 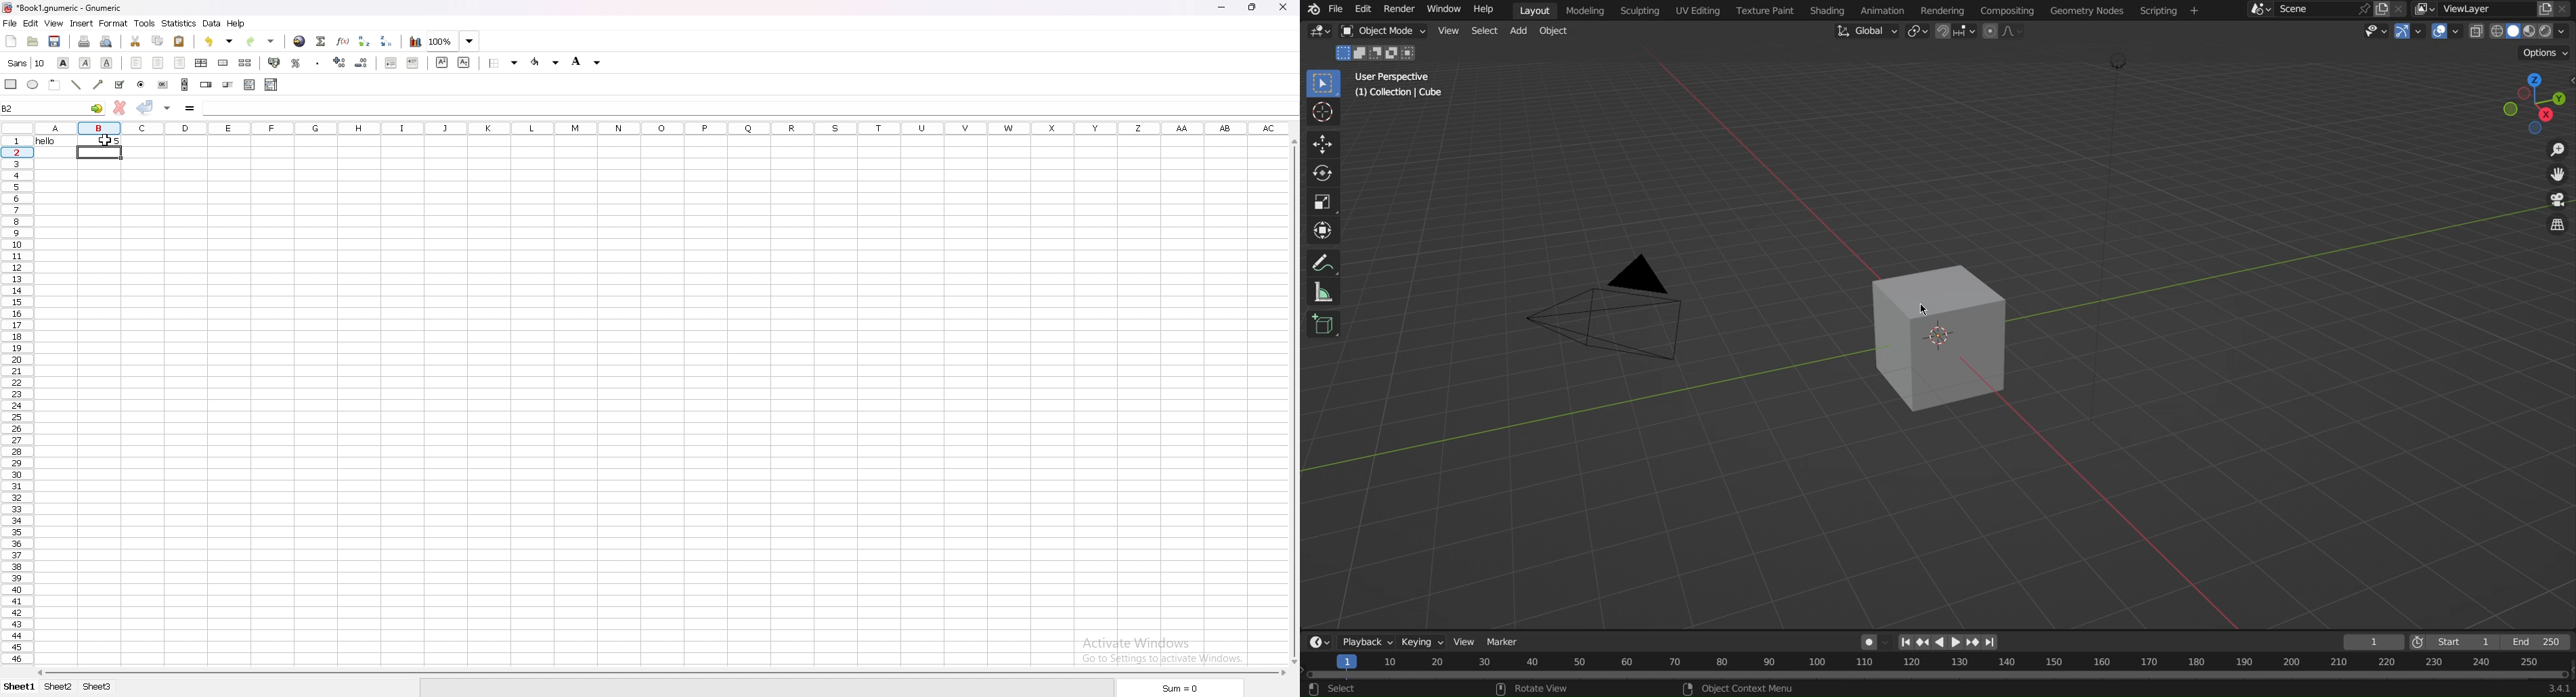 I want to click on UV Editing, so click(x=1696, y=11).